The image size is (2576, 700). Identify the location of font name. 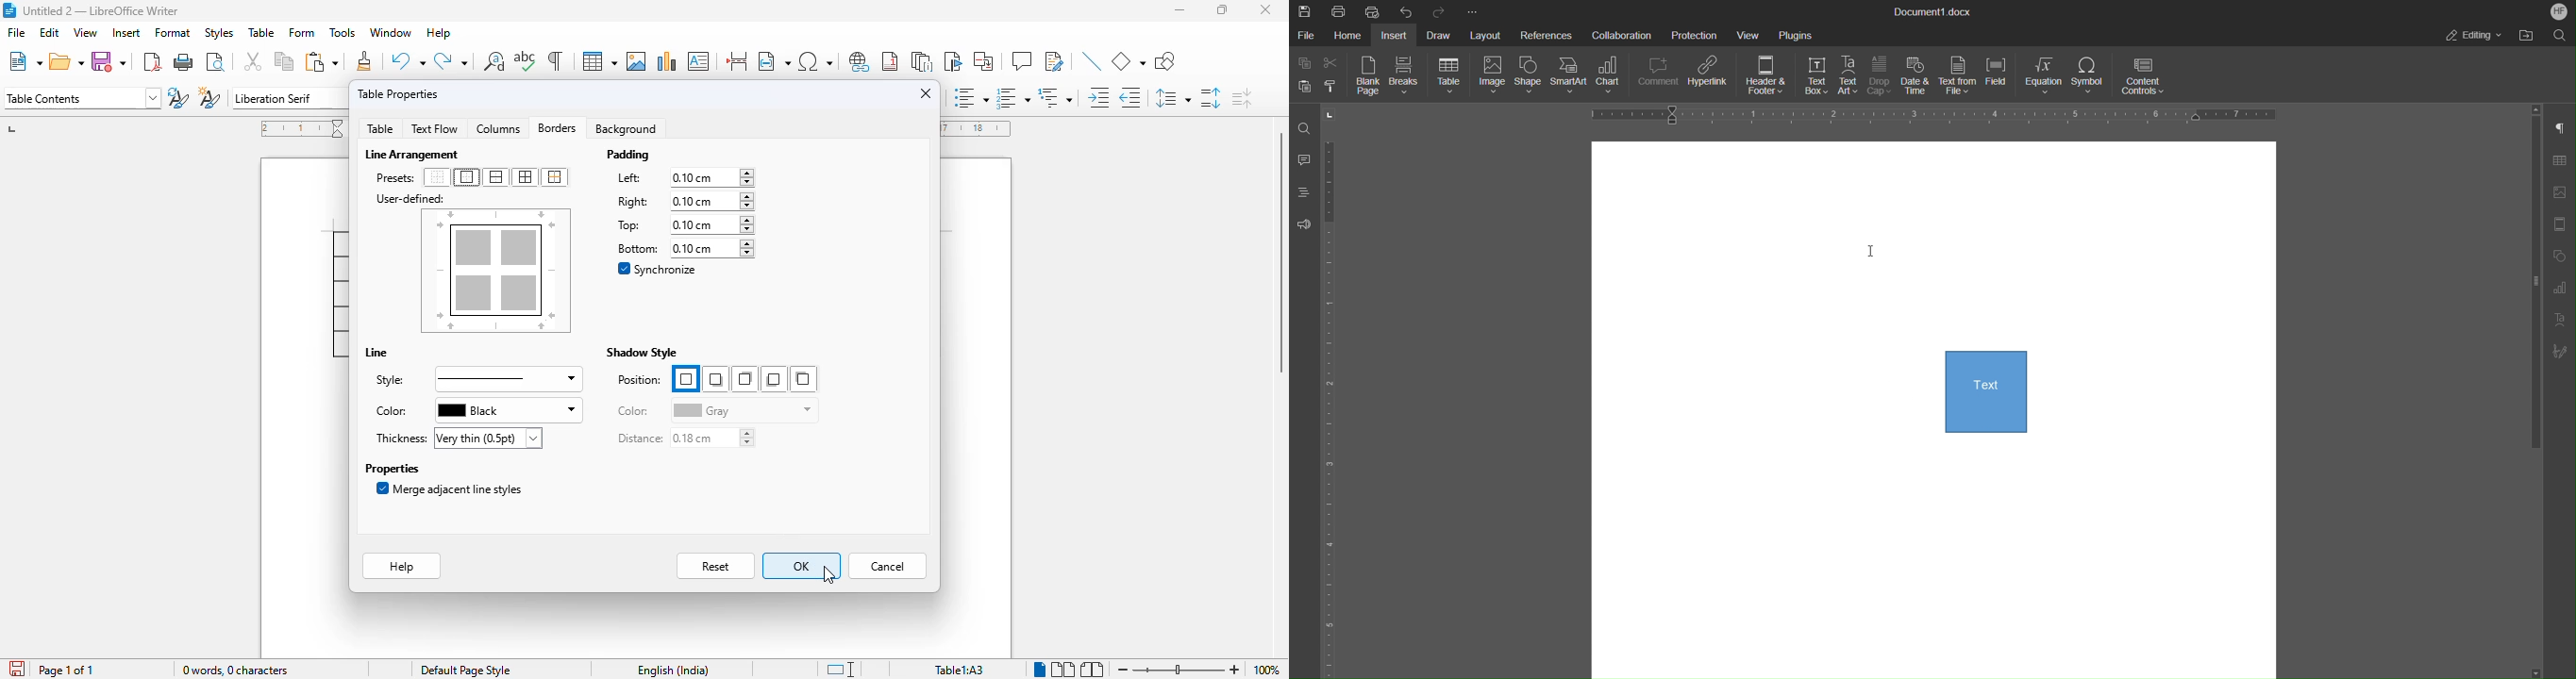
(289, 99).